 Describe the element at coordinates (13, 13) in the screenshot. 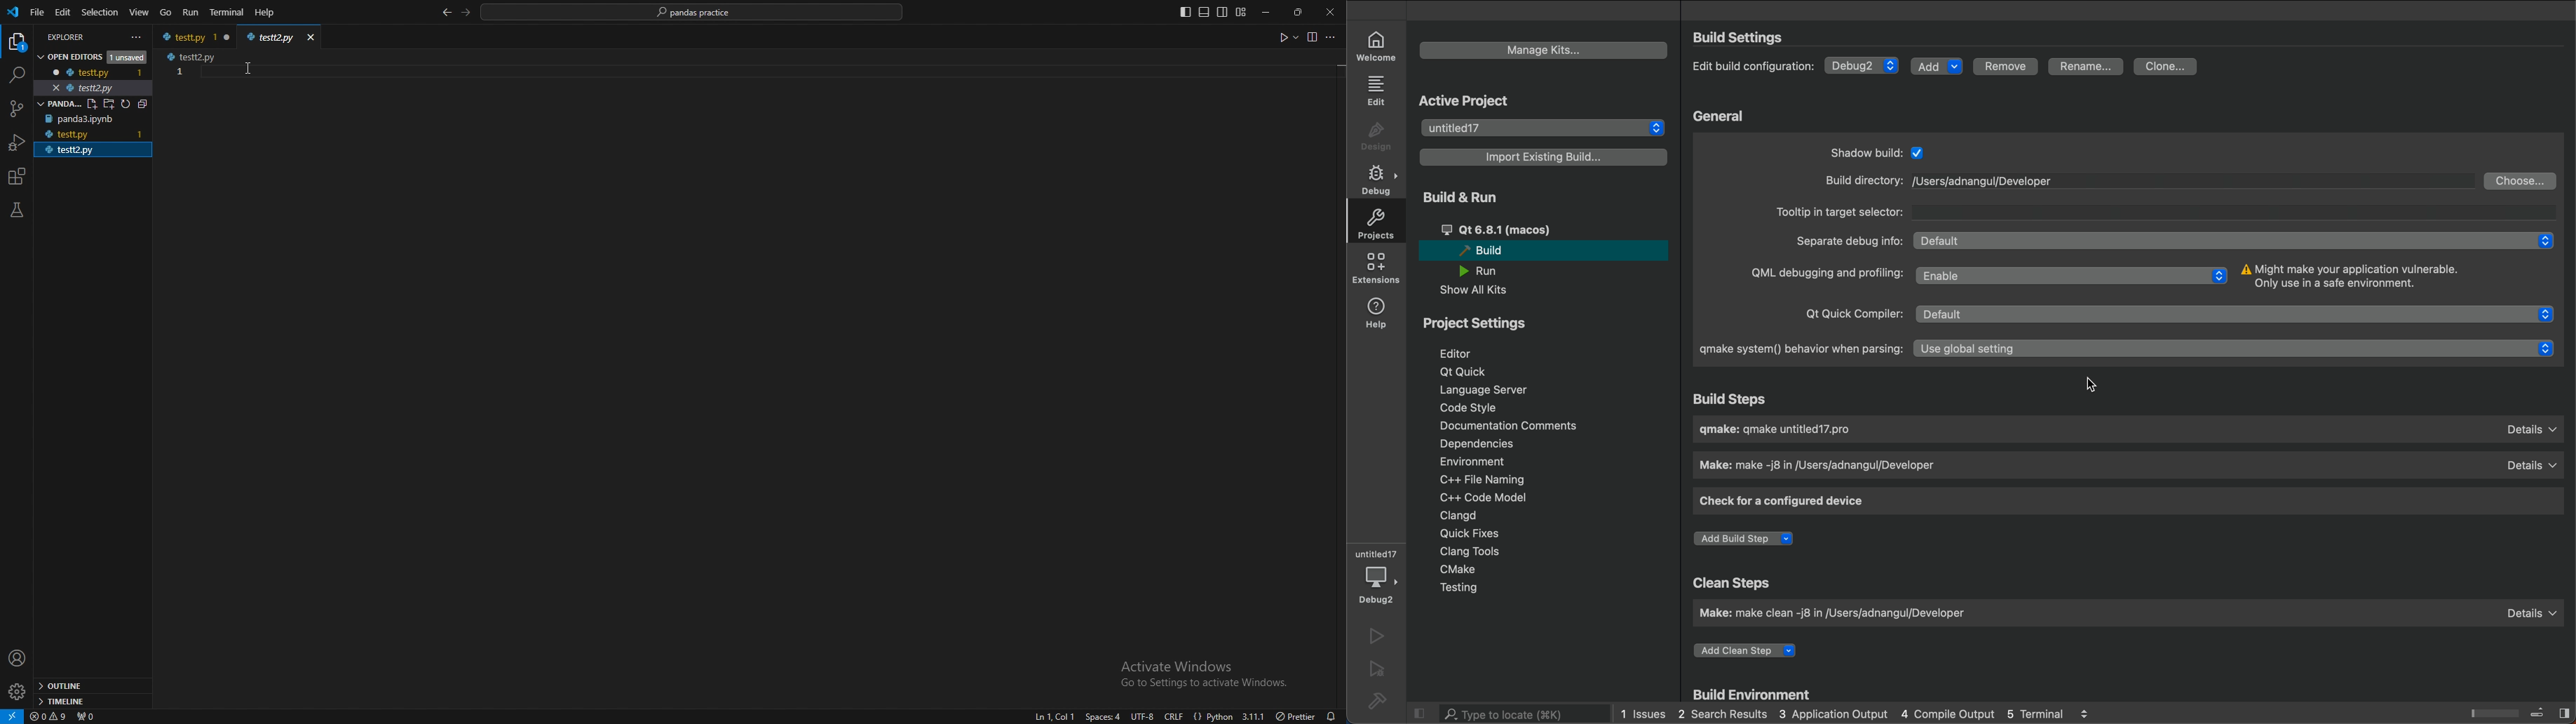

I see `vscode logo` at that location.